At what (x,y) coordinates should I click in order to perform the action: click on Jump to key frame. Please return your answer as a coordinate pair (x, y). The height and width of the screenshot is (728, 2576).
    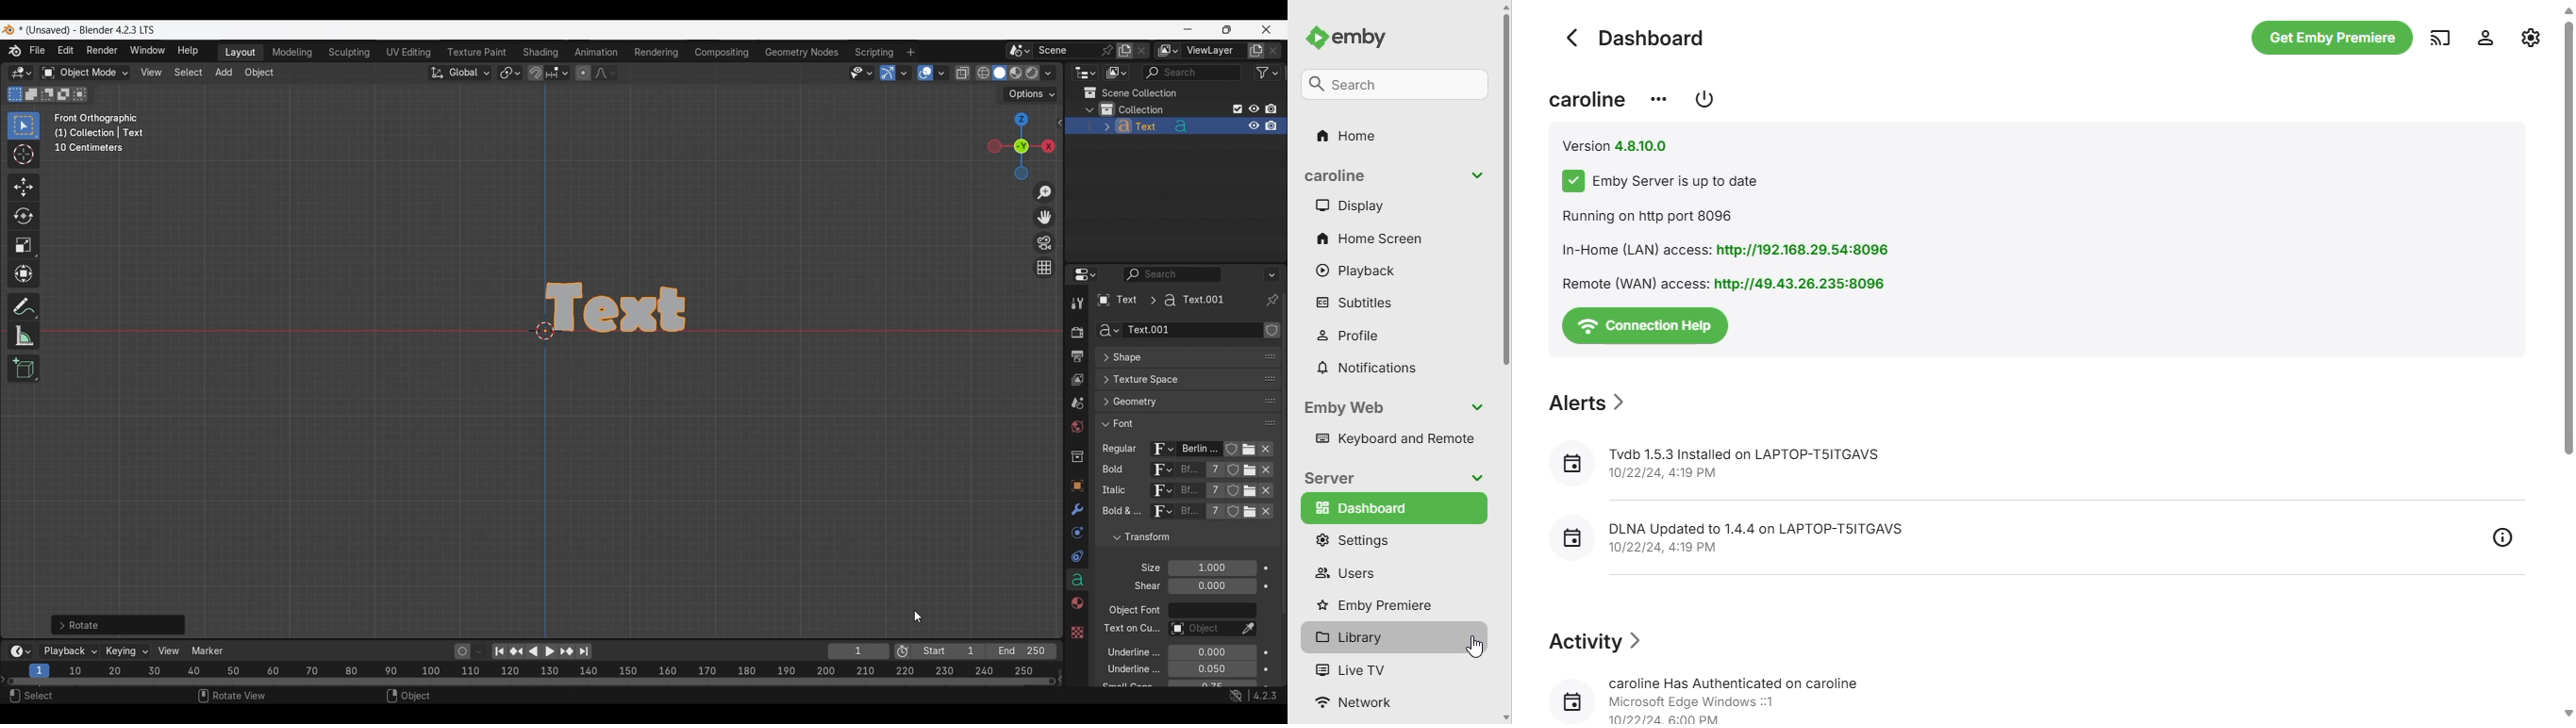
    Looking at the image, I should click on (516, 652).